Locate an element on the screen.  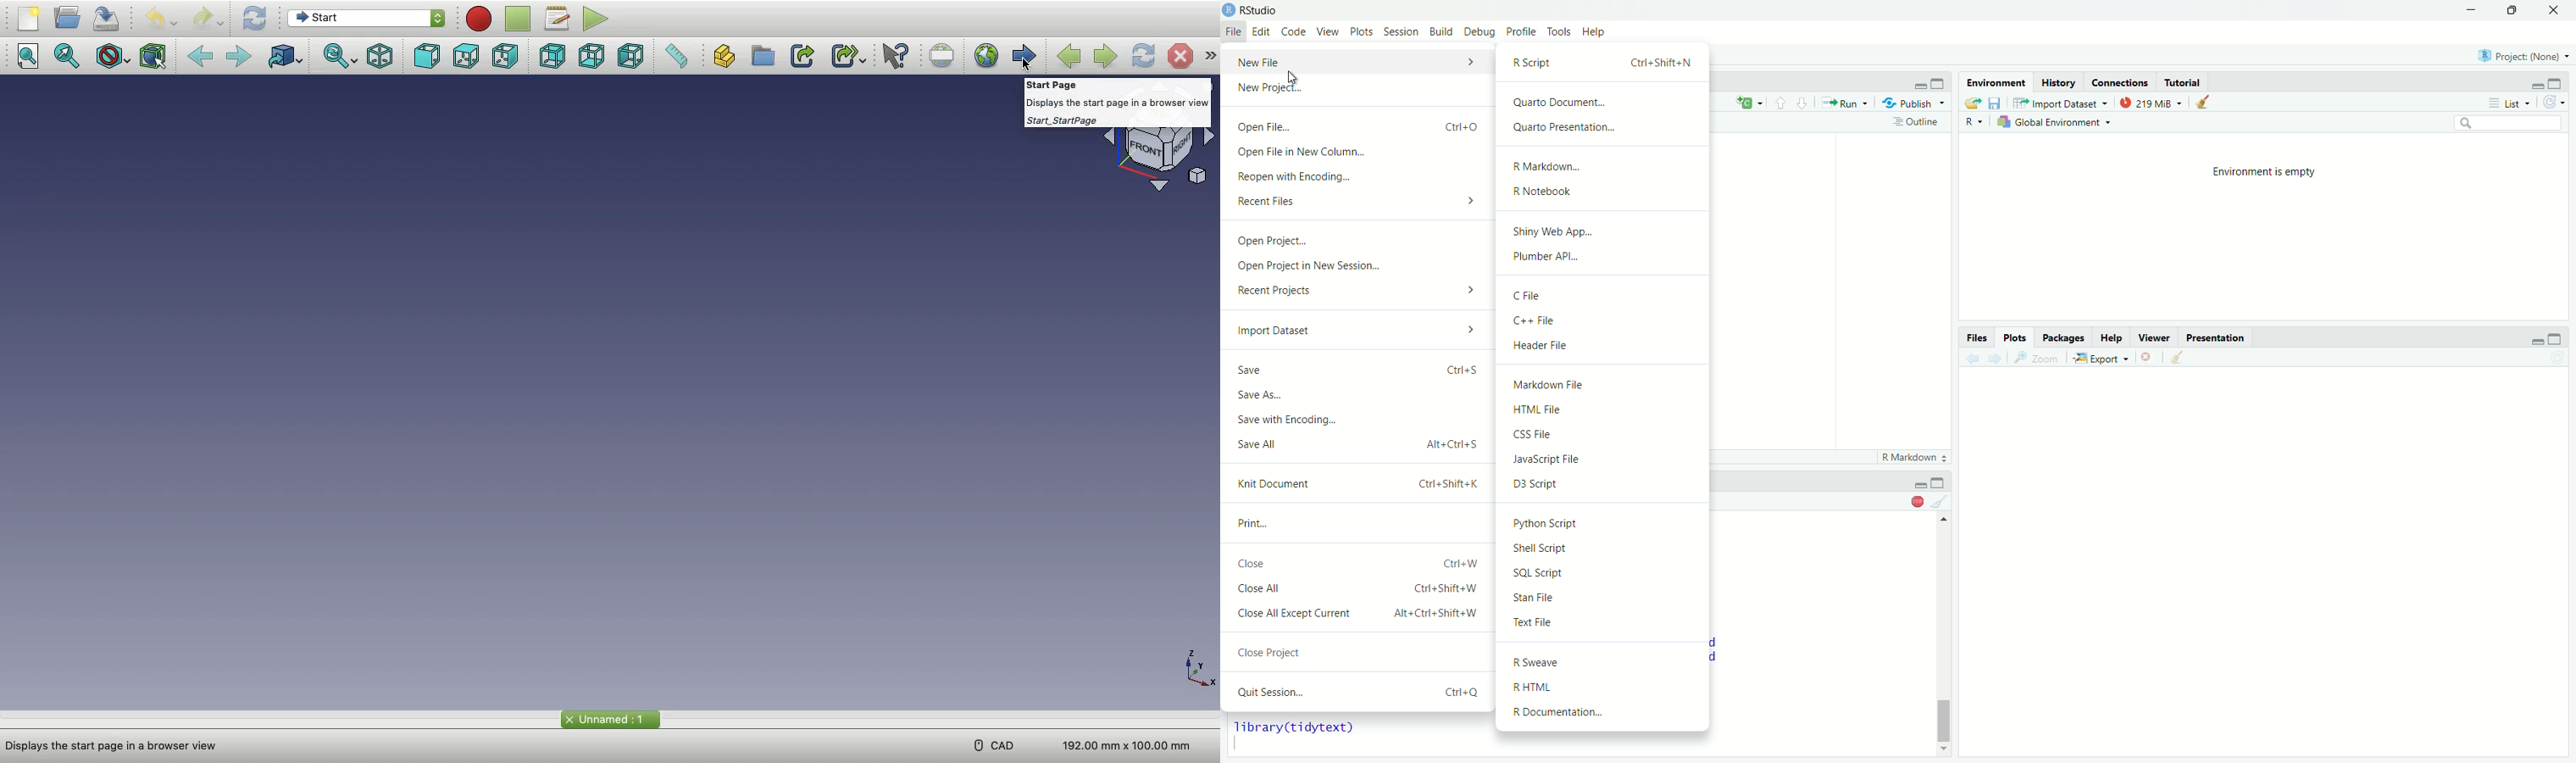
Back is located at coordinates (203, 56).